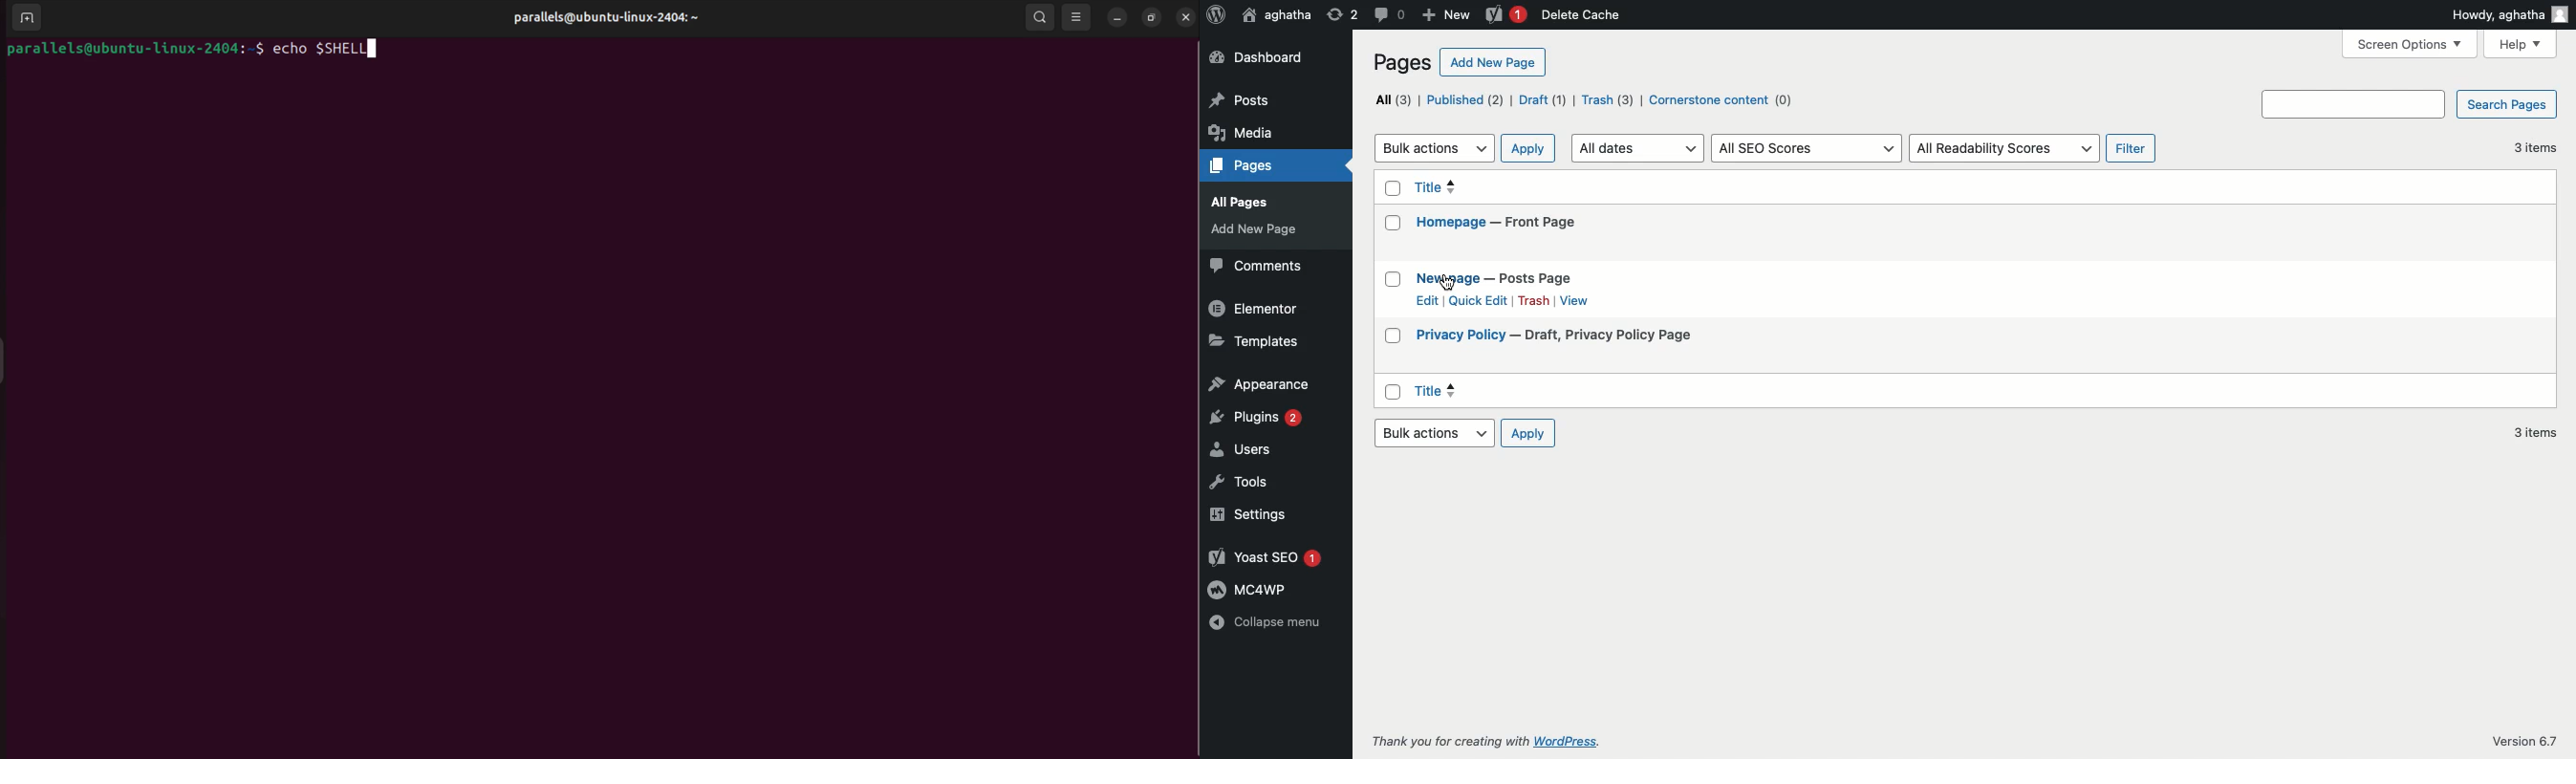 This screenshot has width=2576, height=784. I want to click on View, so click(1577, 301).